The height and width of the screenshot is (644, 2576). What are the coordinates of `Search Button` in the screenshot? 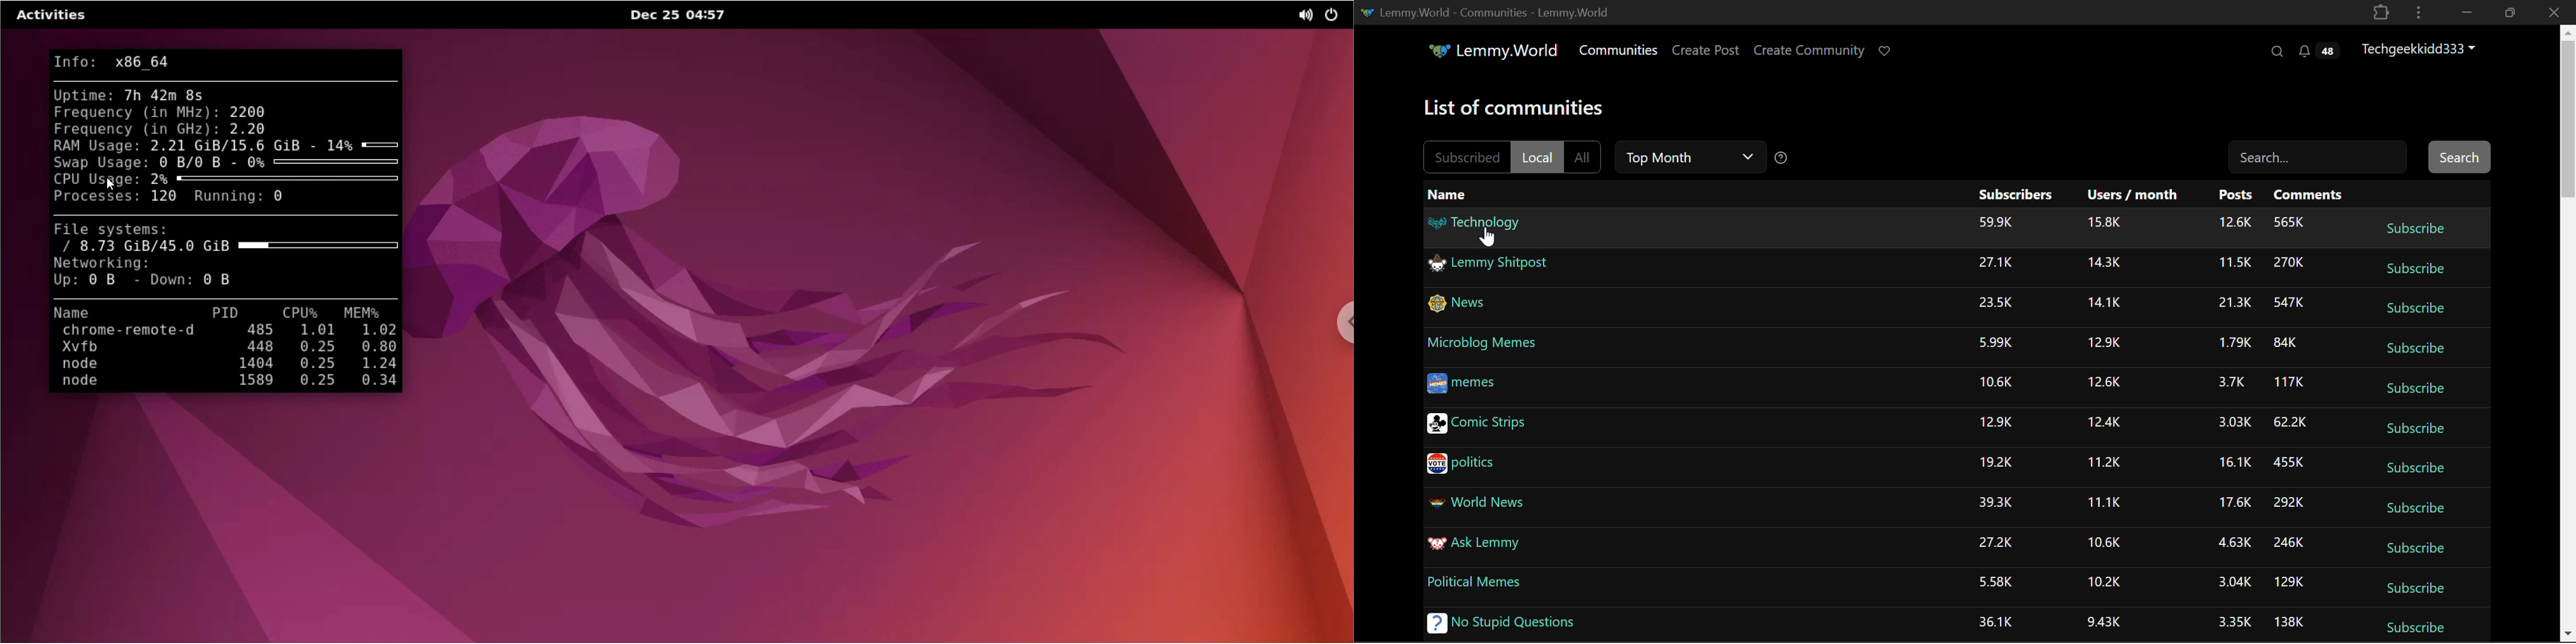 It's located at (2461, 157).